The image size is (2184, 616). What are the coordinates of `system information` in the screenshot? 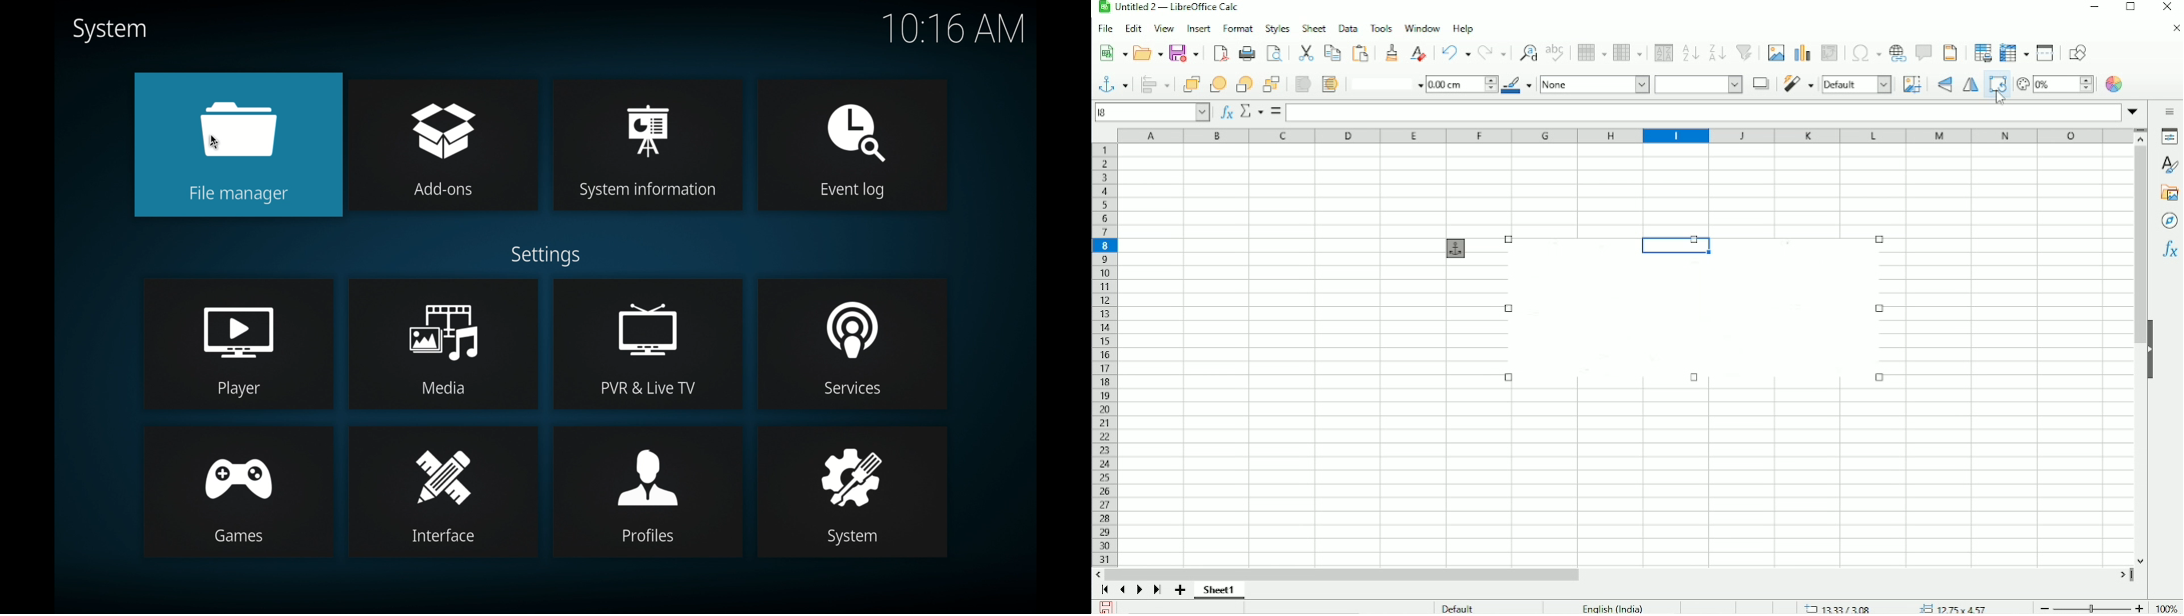 It's located at (648, 145).